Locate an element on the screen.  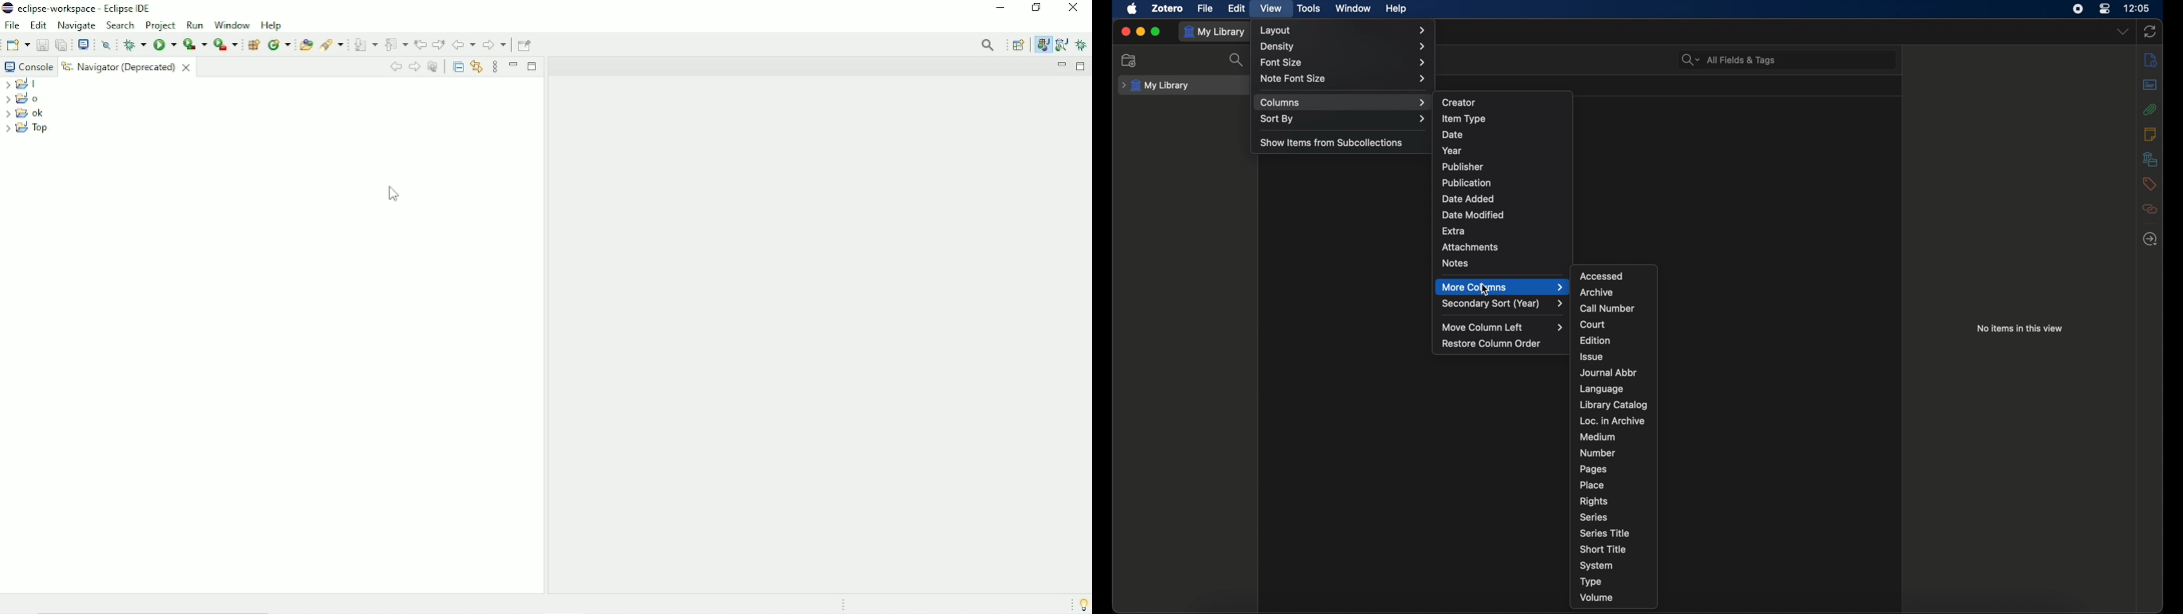
Debug is located at coordinates (134, 44).